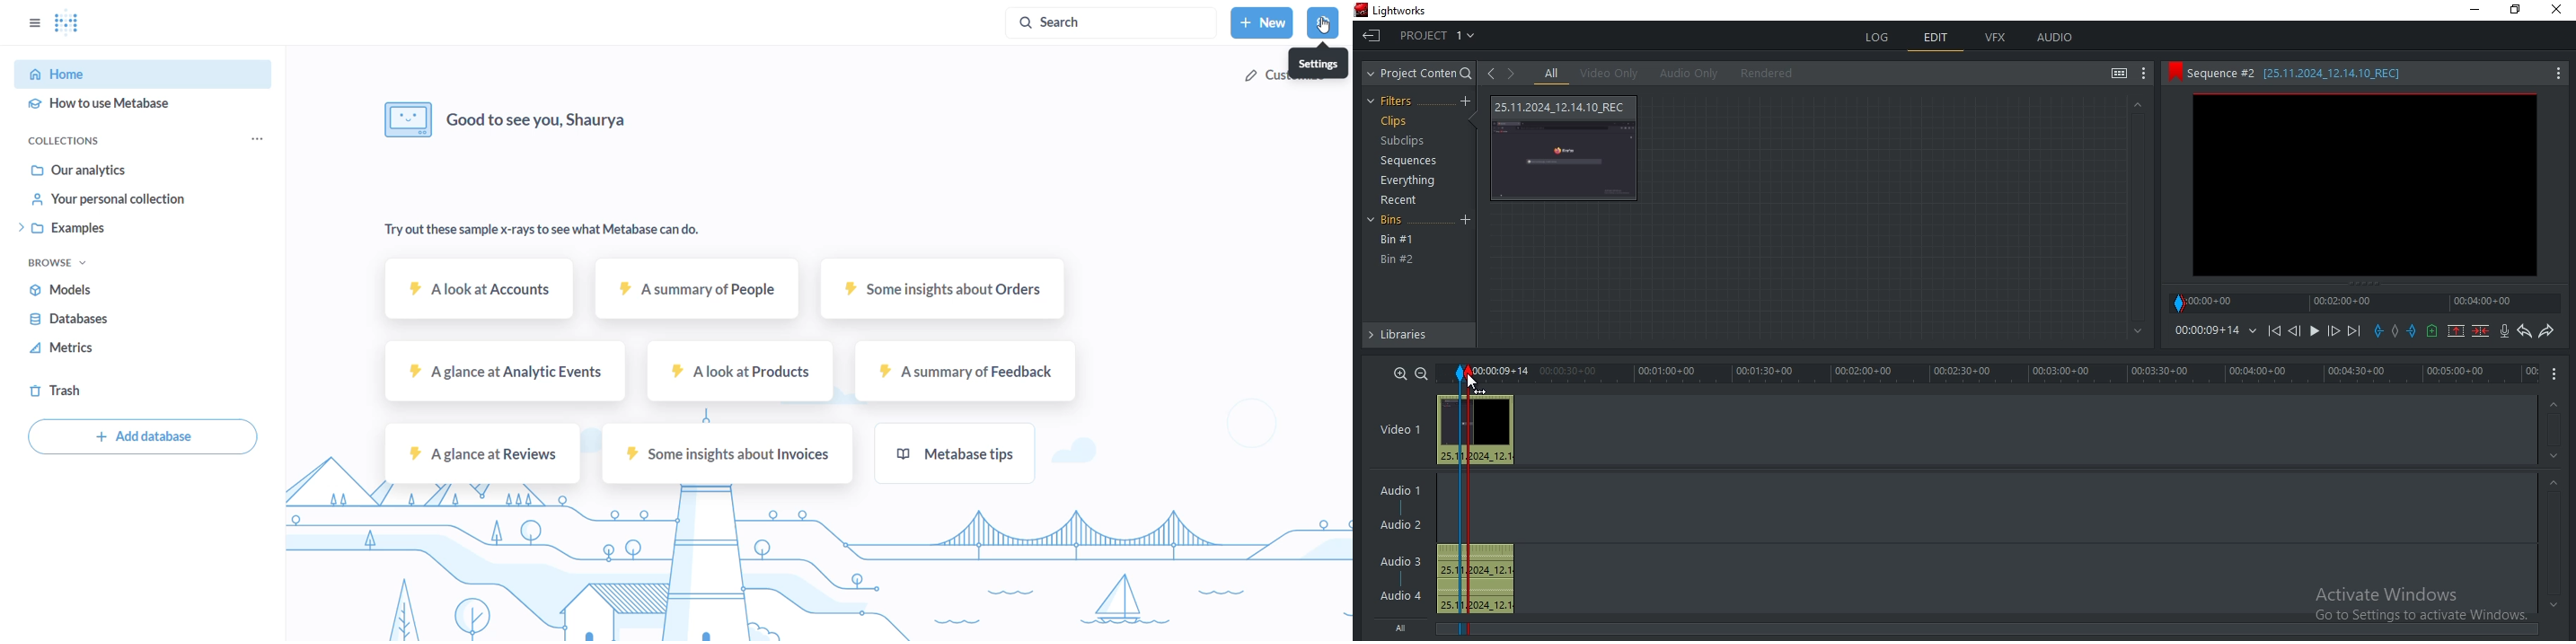  What do you see at coordinates (2379, 331) in the screenshot?
I see `add a in mark` at bounding box center [2379, 331].